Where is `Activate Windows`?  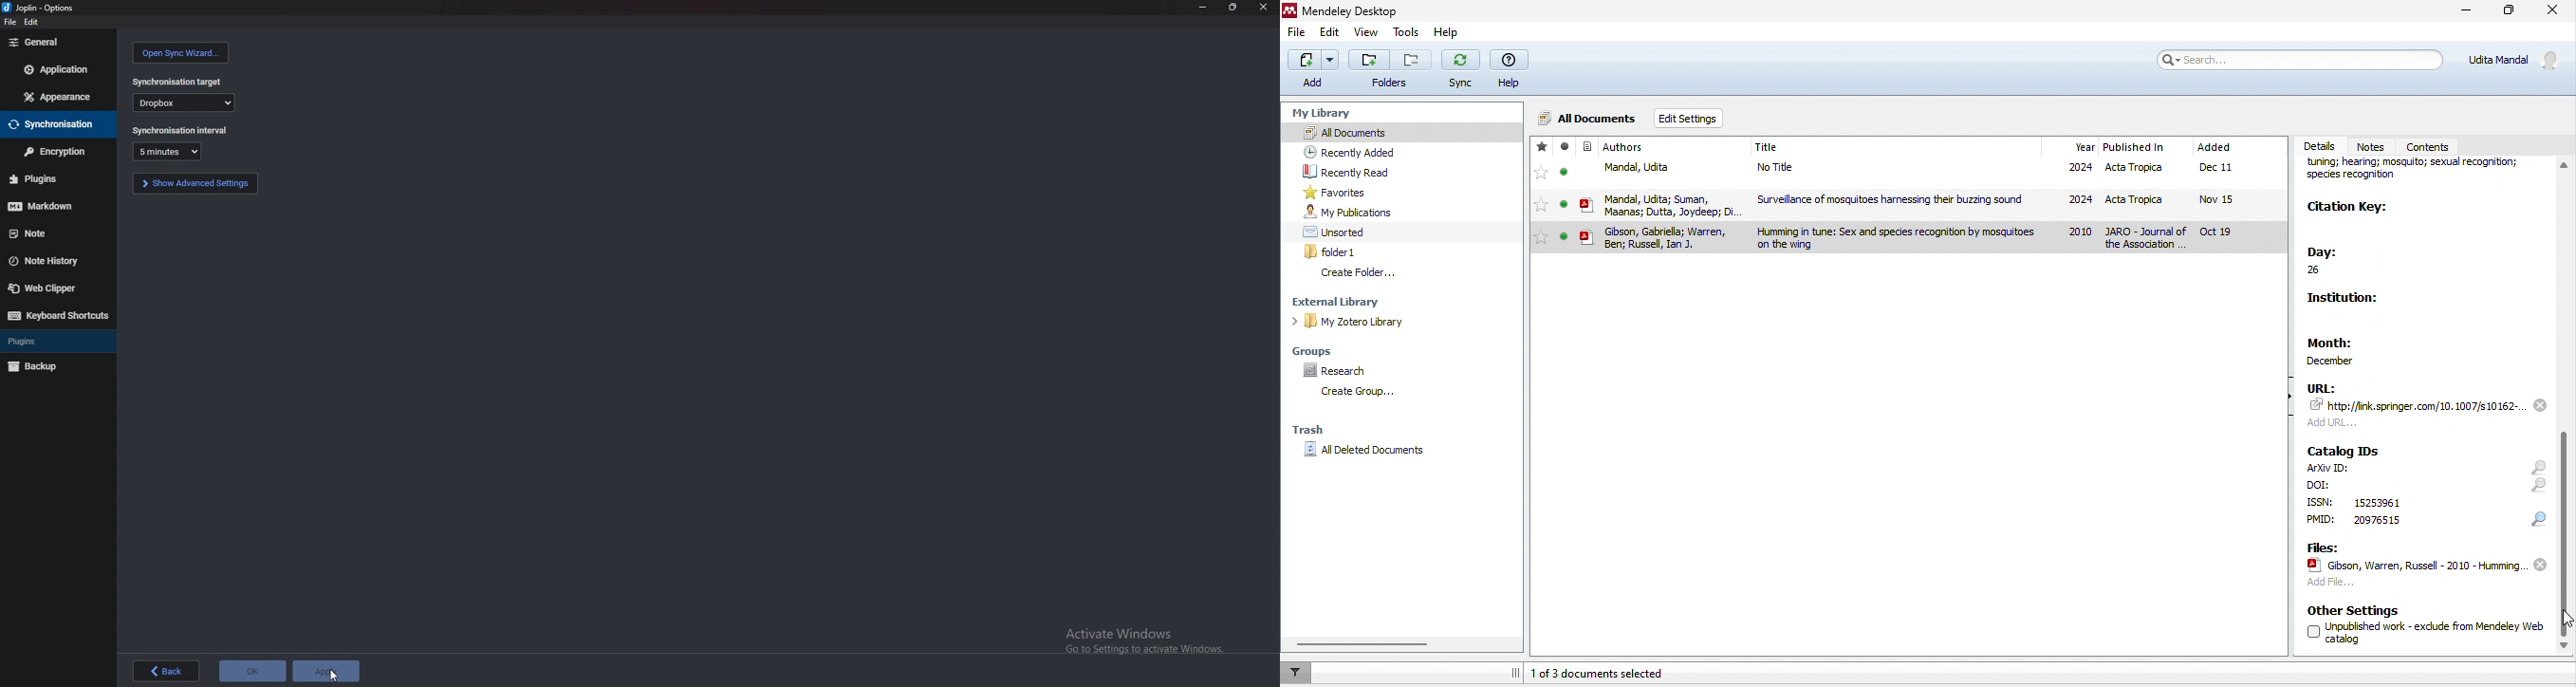
Activate Windows is located at coordinates (1131, 641).